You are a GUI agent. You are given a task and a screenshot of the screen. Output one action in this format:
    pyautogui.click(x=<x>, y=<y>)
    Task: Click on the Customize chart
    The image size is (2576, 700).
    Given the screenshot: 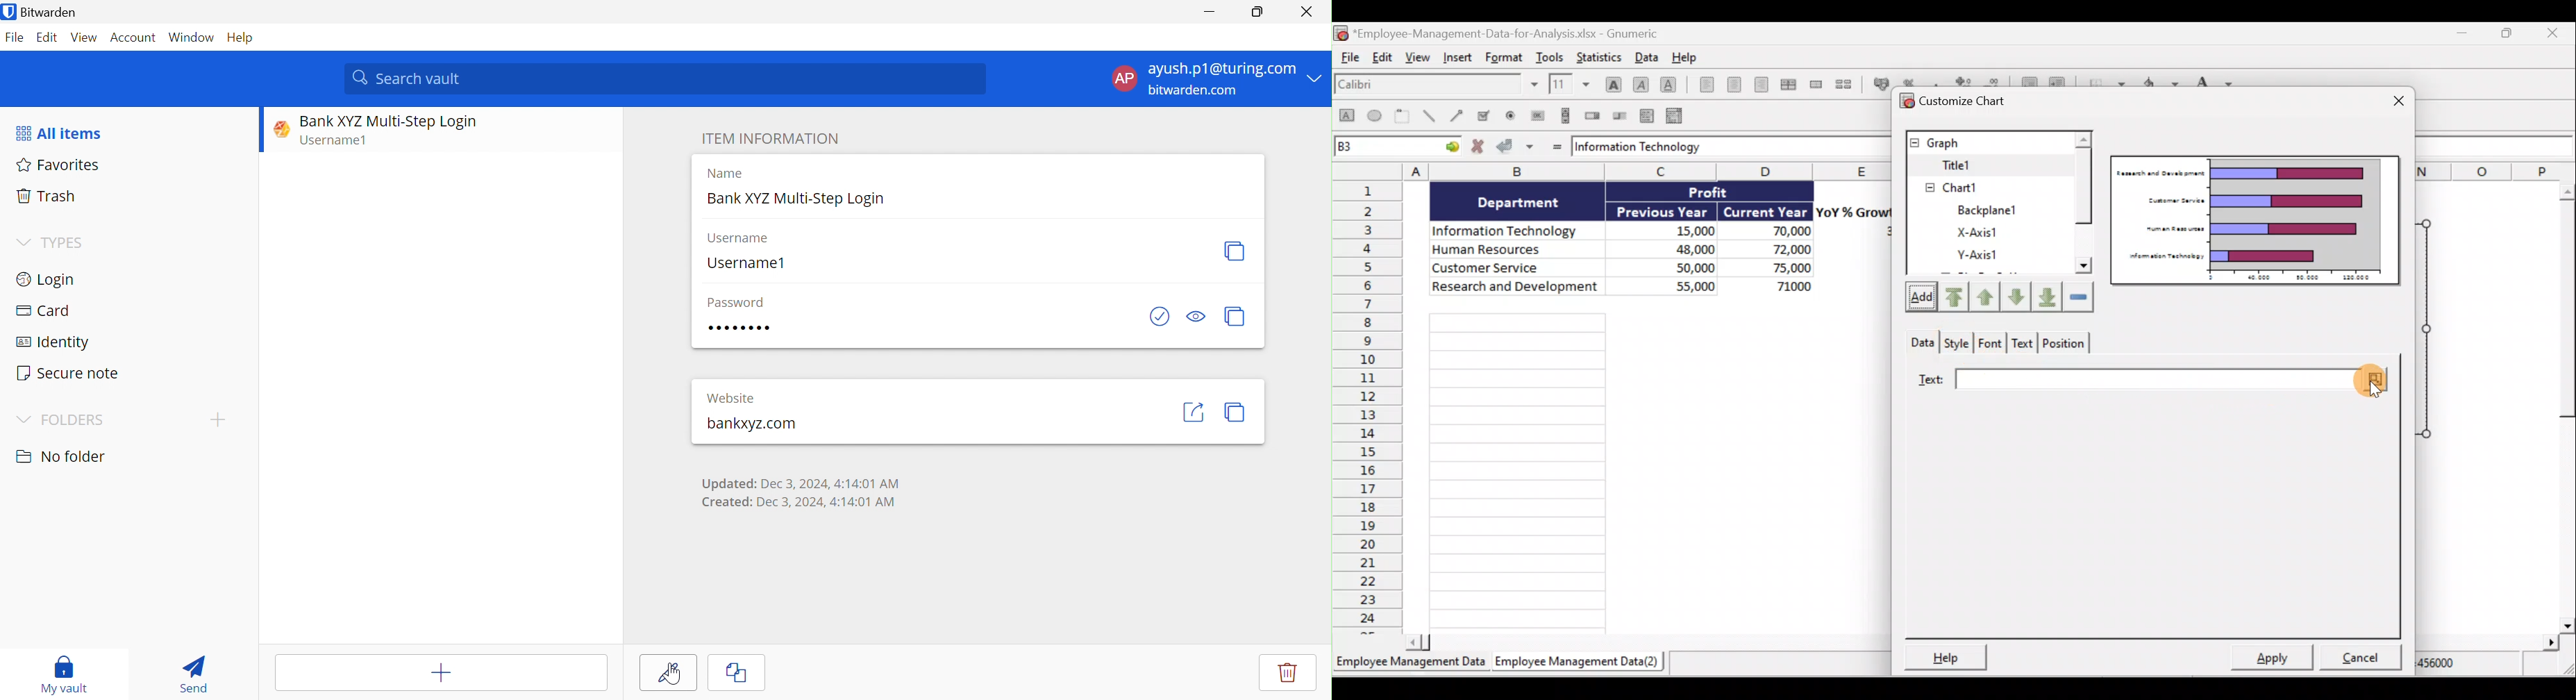 What is the action you would take?
    pyautogui.click(x=1951, y=100)
    